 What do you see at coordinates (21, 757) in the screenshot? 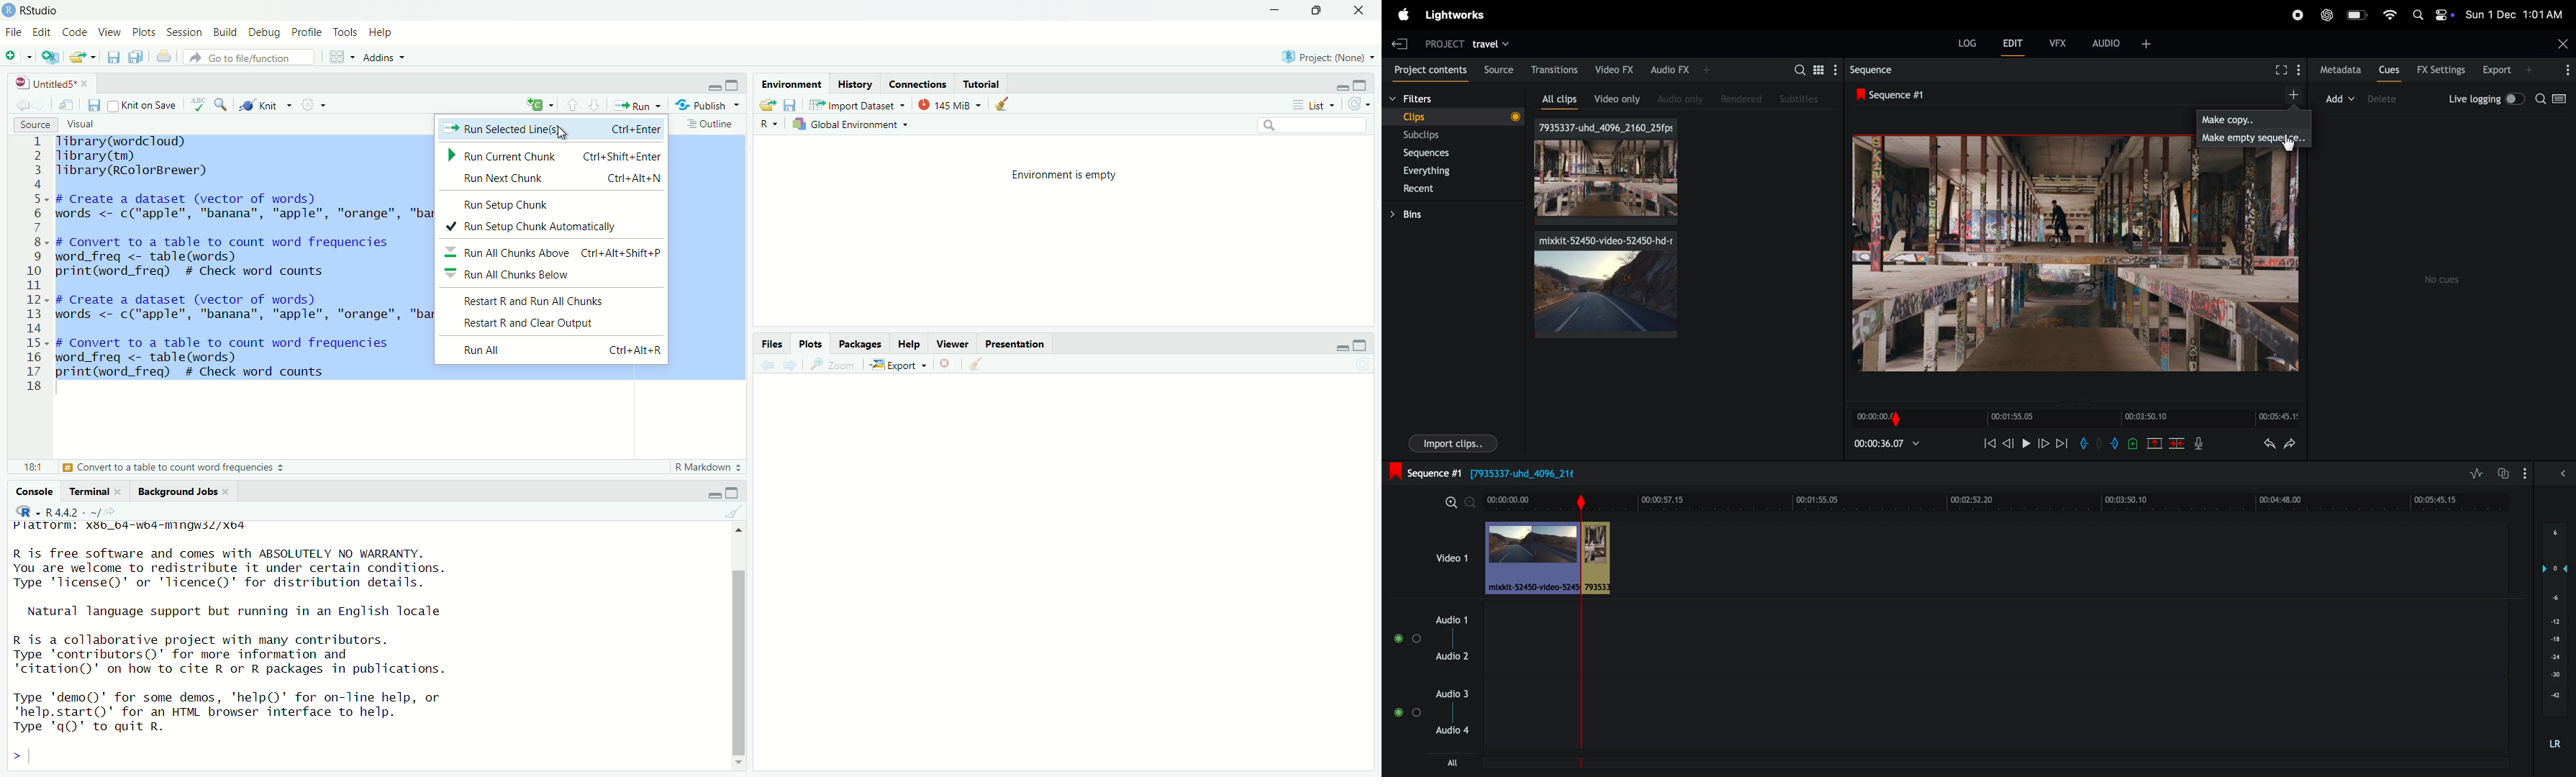
I see `>` at bounding box center [21, 757].